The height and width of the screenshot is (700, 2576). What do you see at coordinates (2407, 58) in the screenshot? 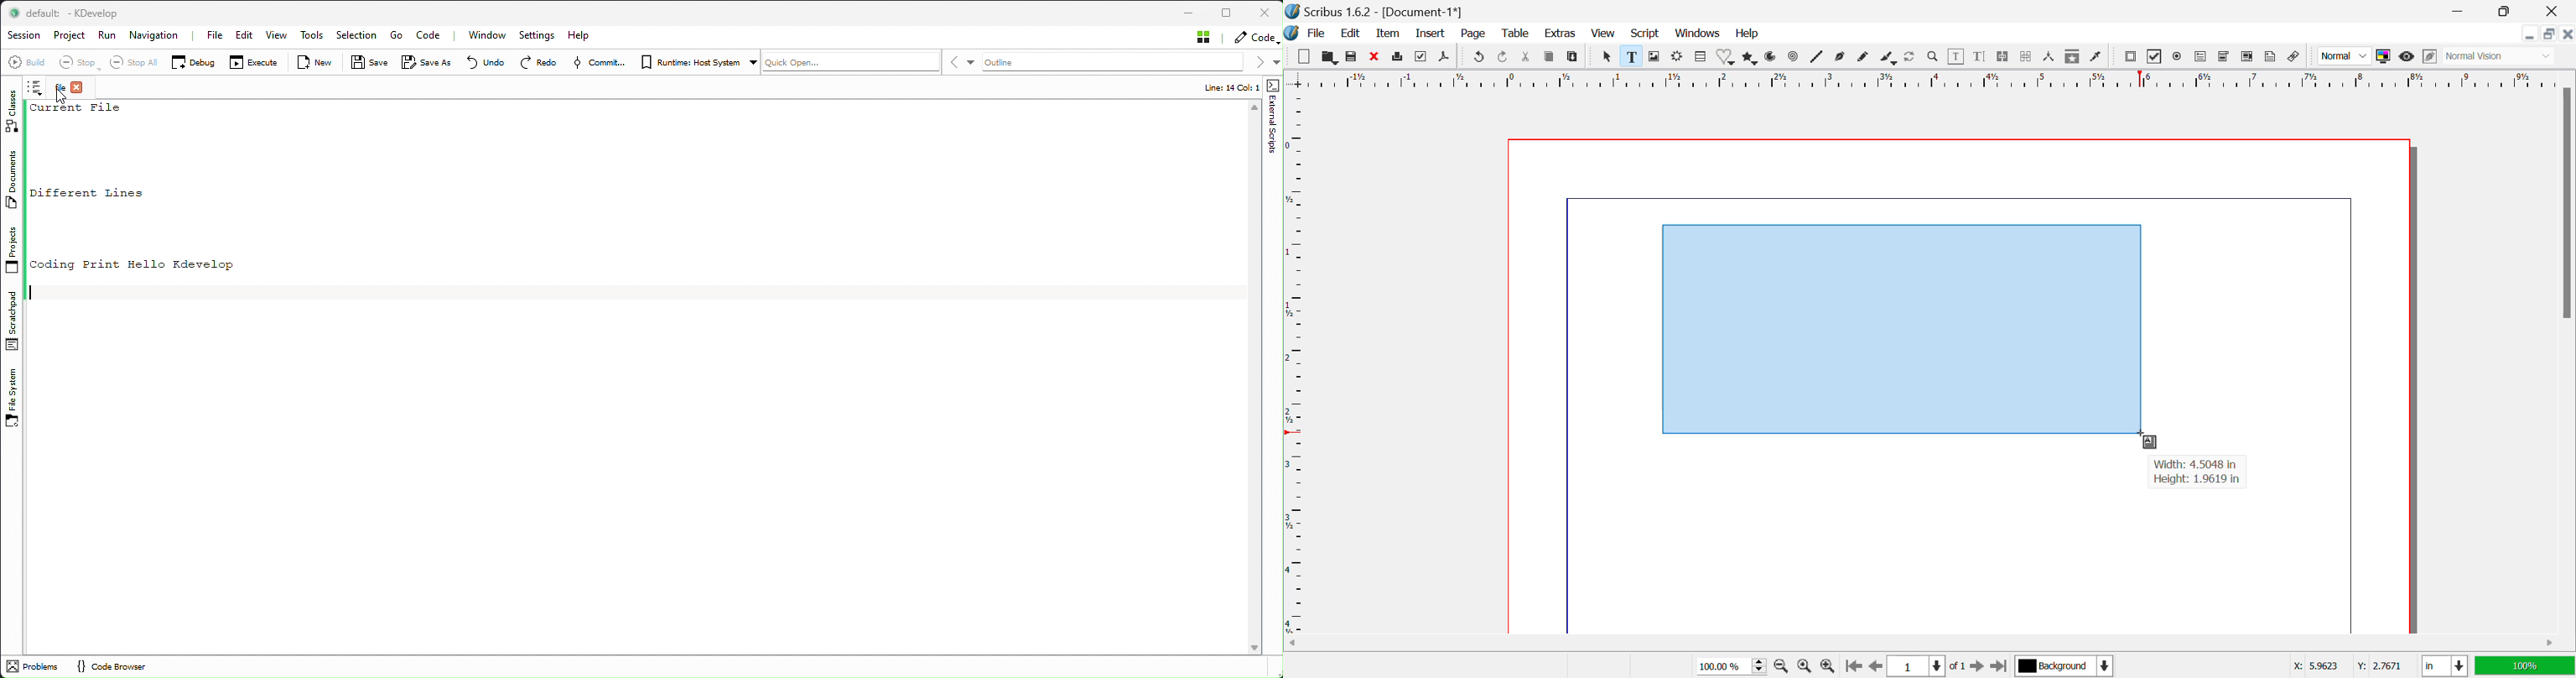
I see `Preview Mode` at bounding box center [2407, 58].